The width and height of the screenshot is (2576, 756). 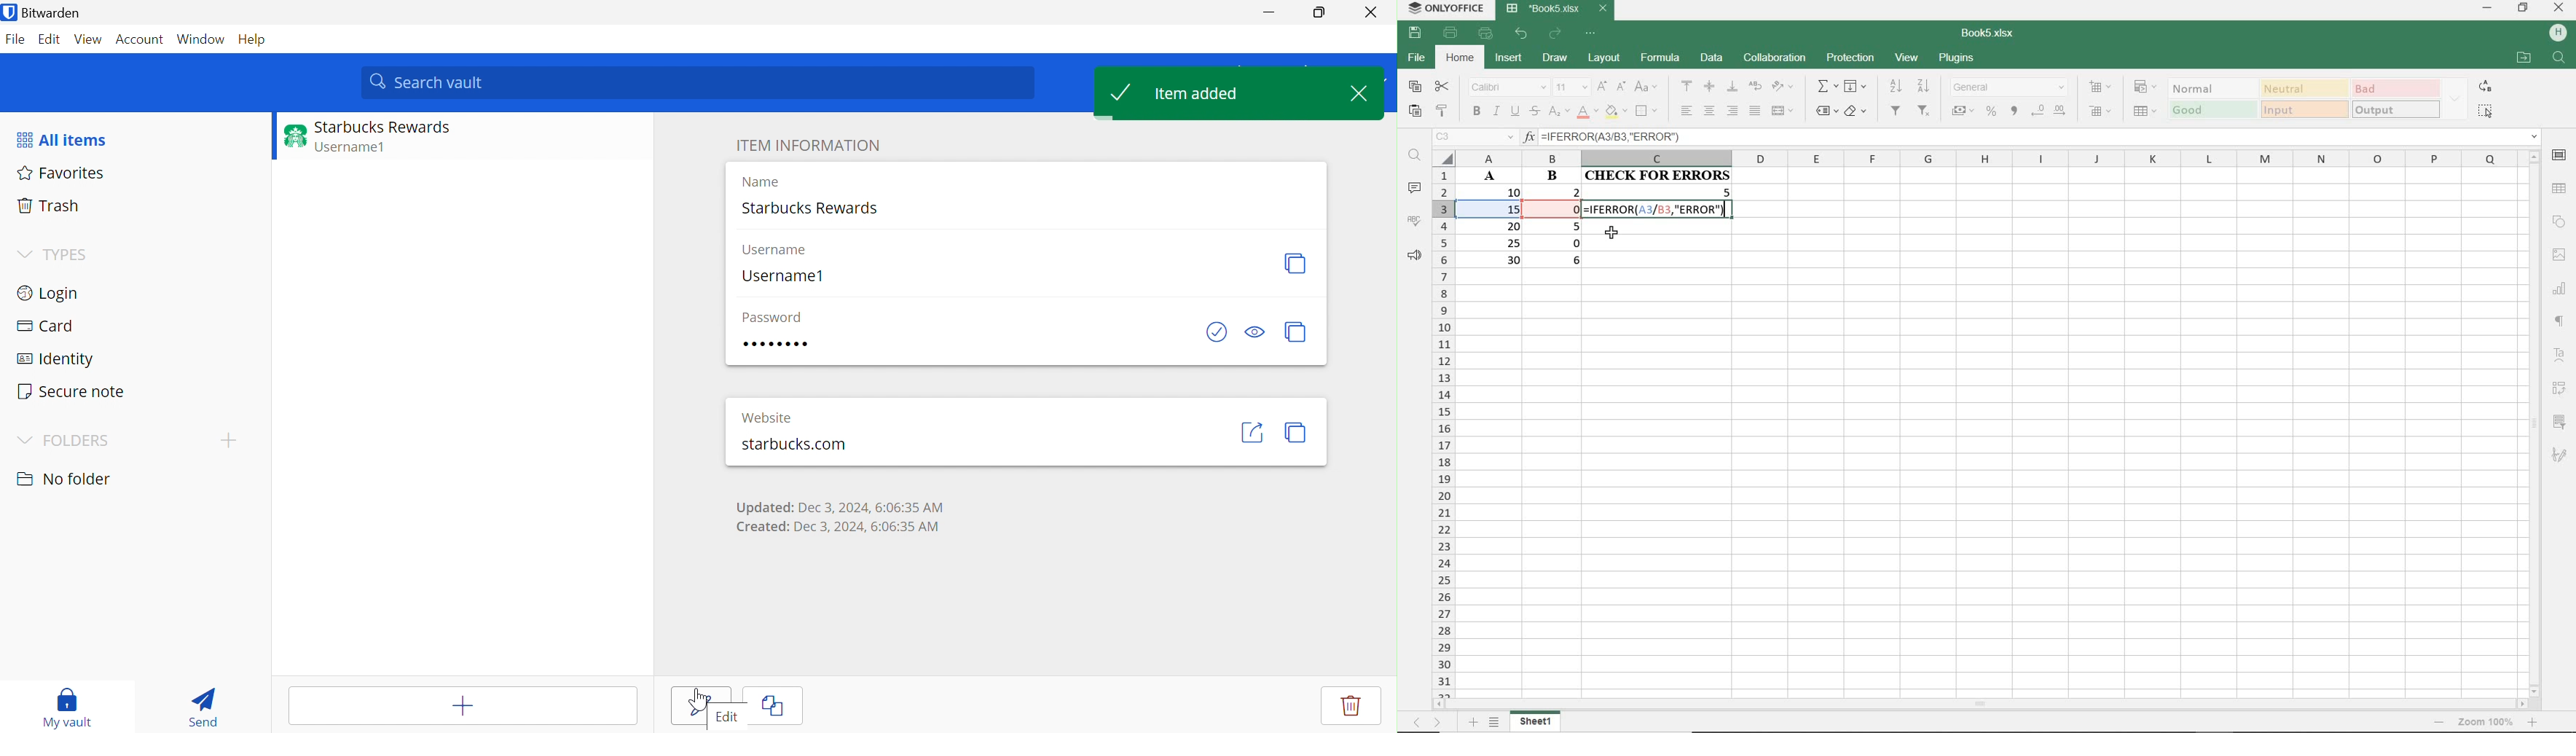 I want to click on ORIENTATION, so click(x=1783, y=87).